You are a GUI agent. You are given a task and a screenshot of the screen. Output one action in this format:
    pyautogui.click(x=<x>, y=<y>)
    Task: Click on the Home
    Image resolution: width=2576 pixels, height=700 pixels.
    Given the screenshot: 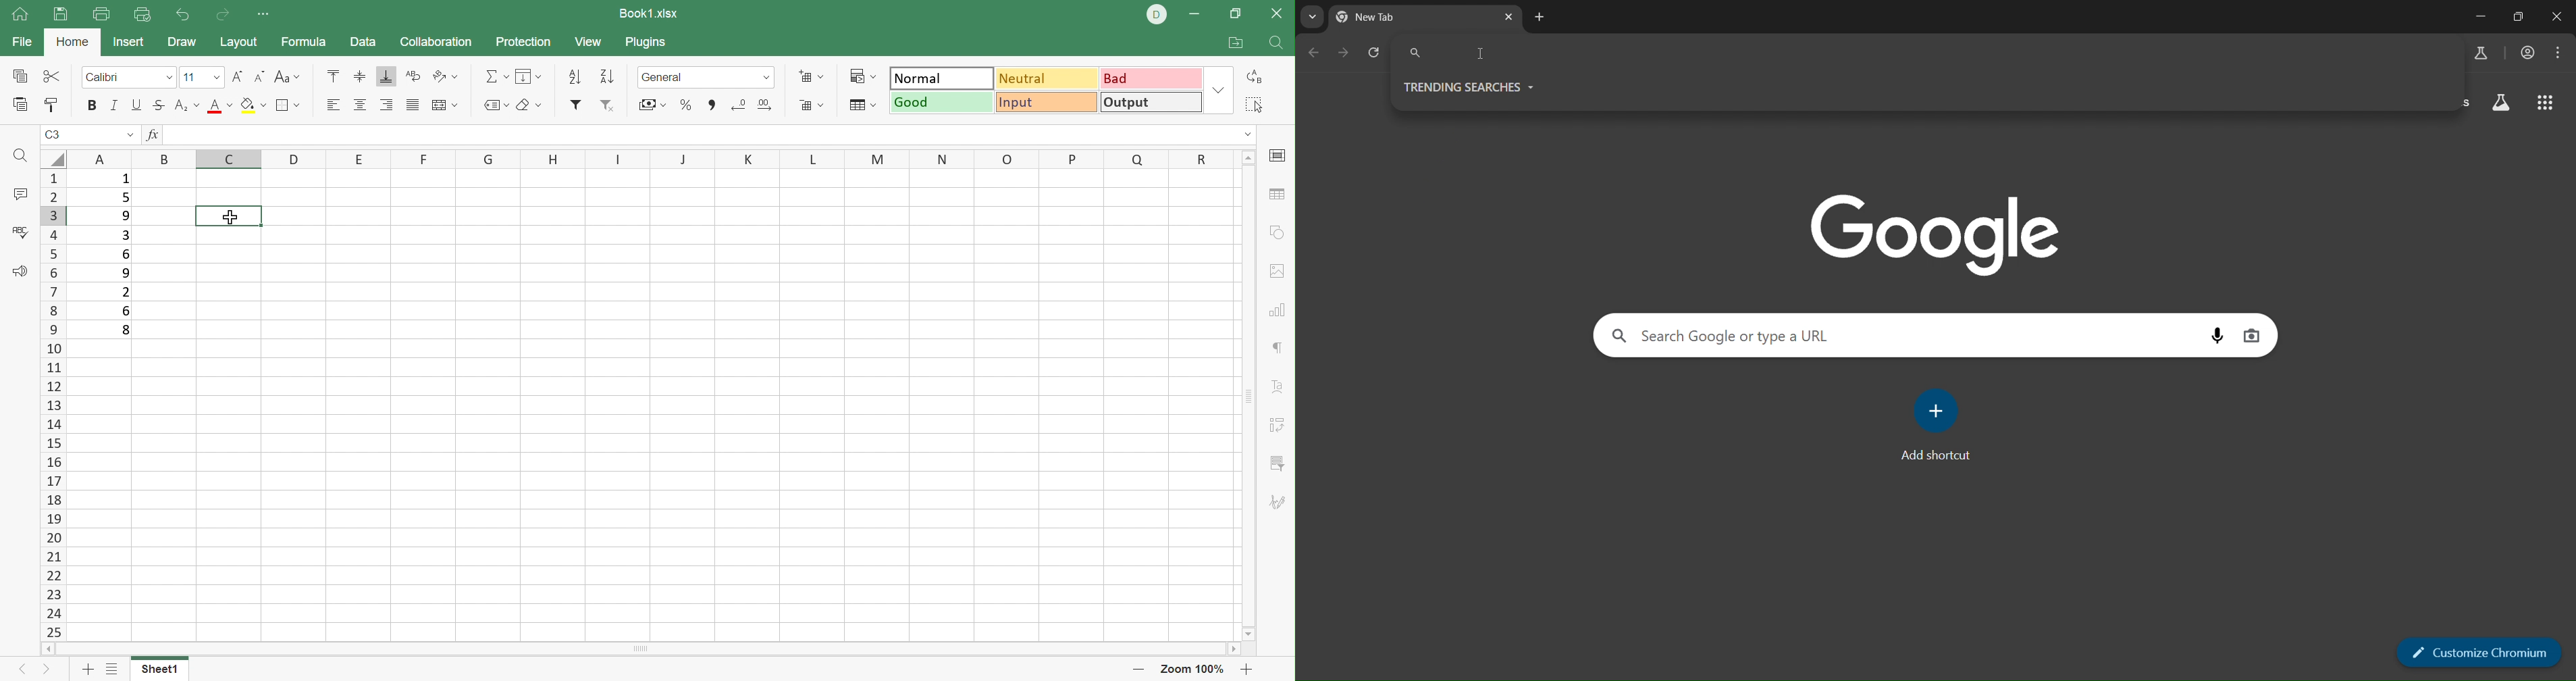 What is the action you would take?
    pyautogui.click(x=22, y=16)
    